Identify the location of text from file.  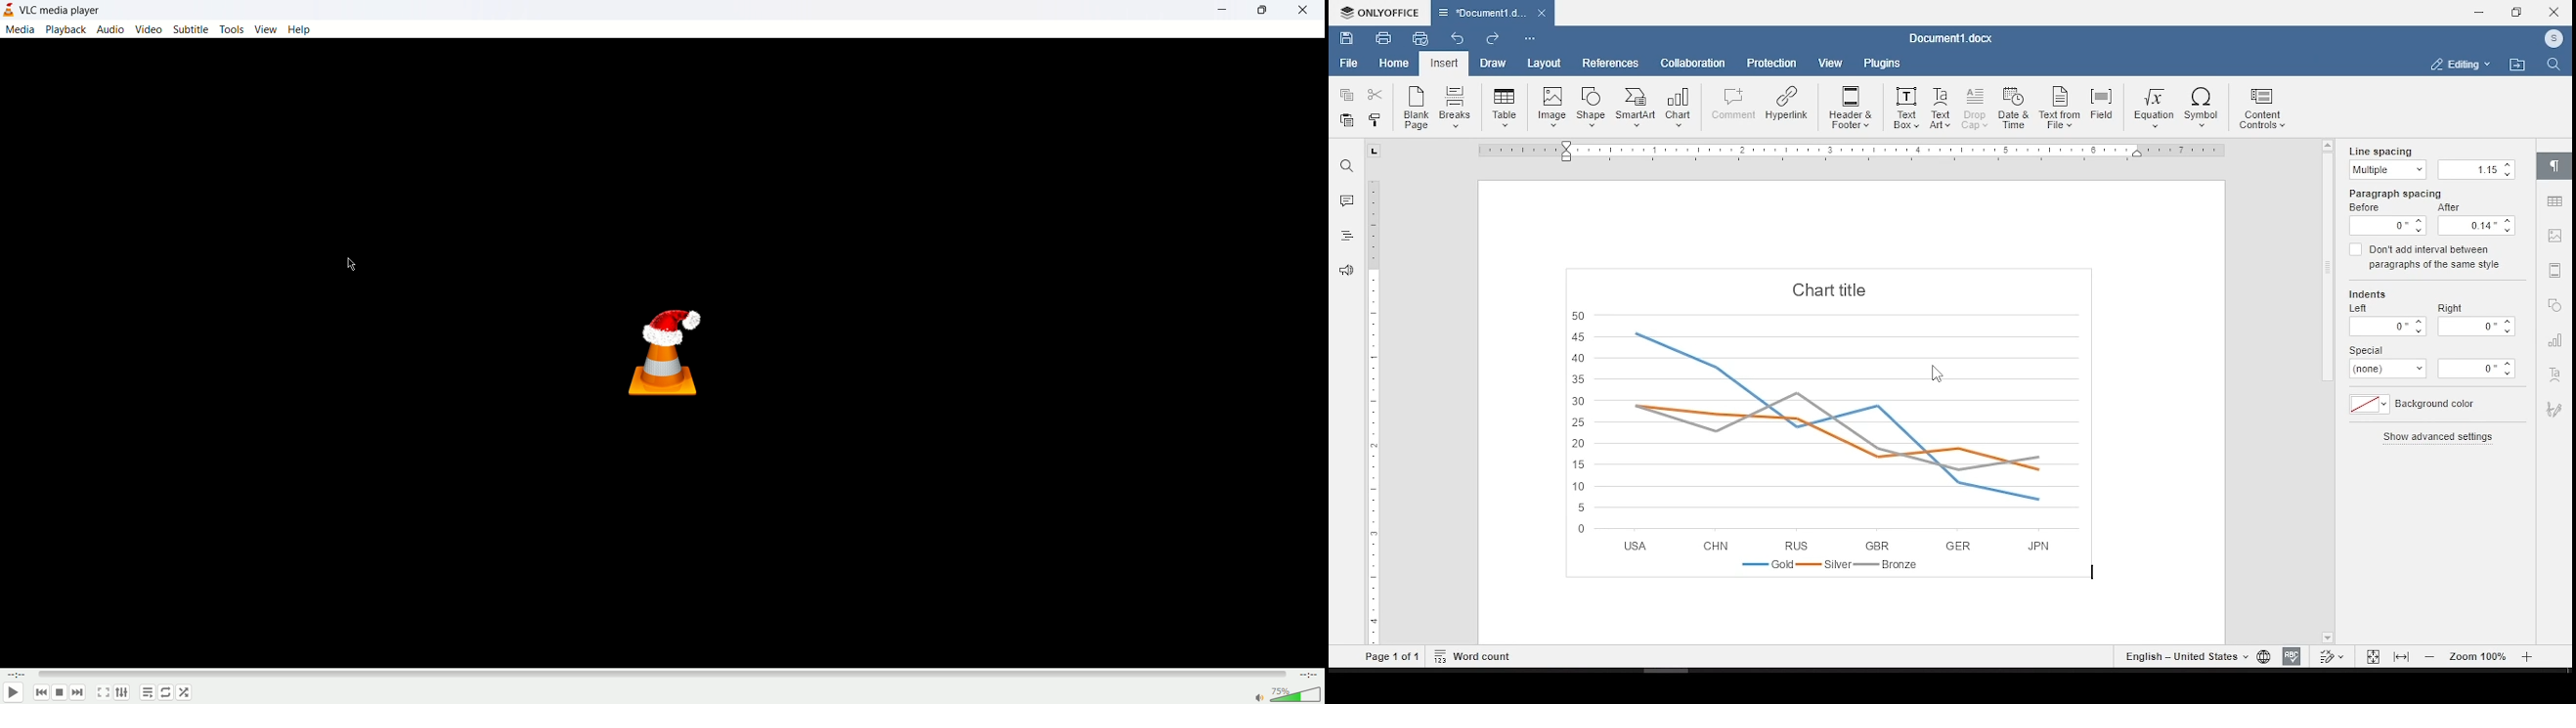
(2059, 109).